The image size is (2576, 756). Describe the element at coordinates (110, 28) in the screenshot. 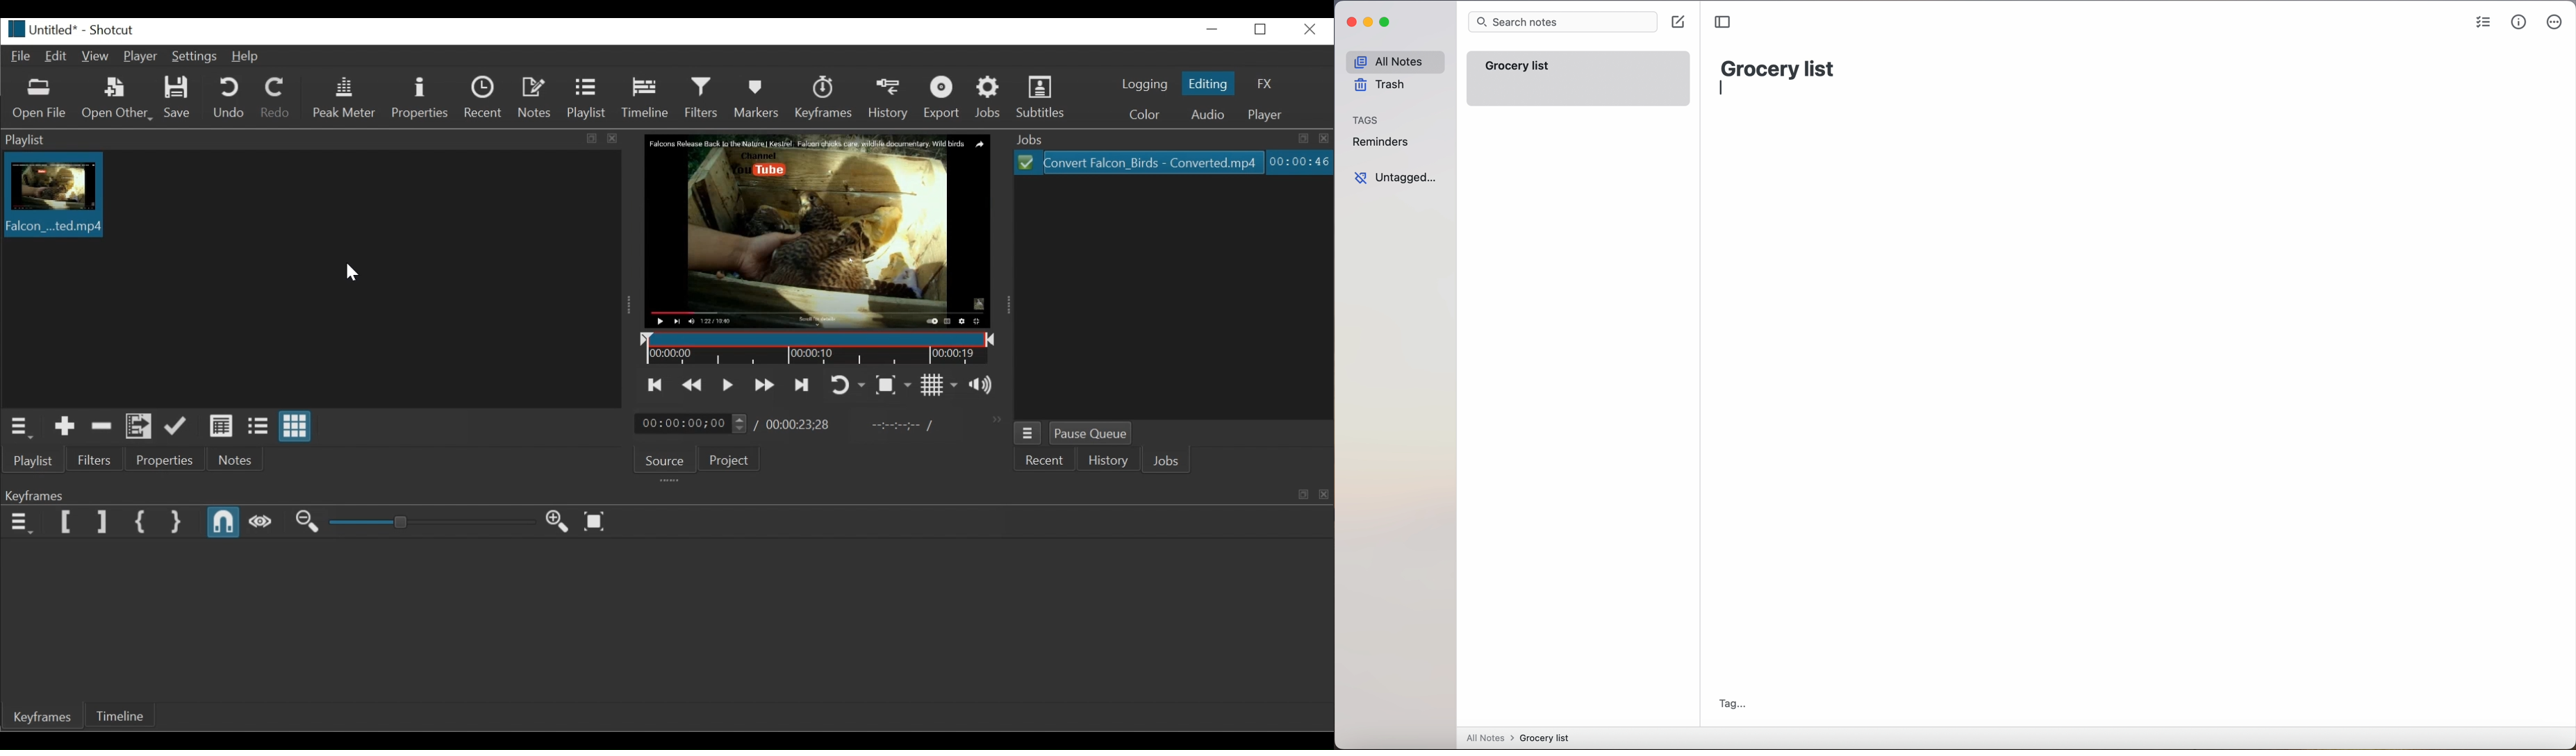

I see `Shotcut` at that location.